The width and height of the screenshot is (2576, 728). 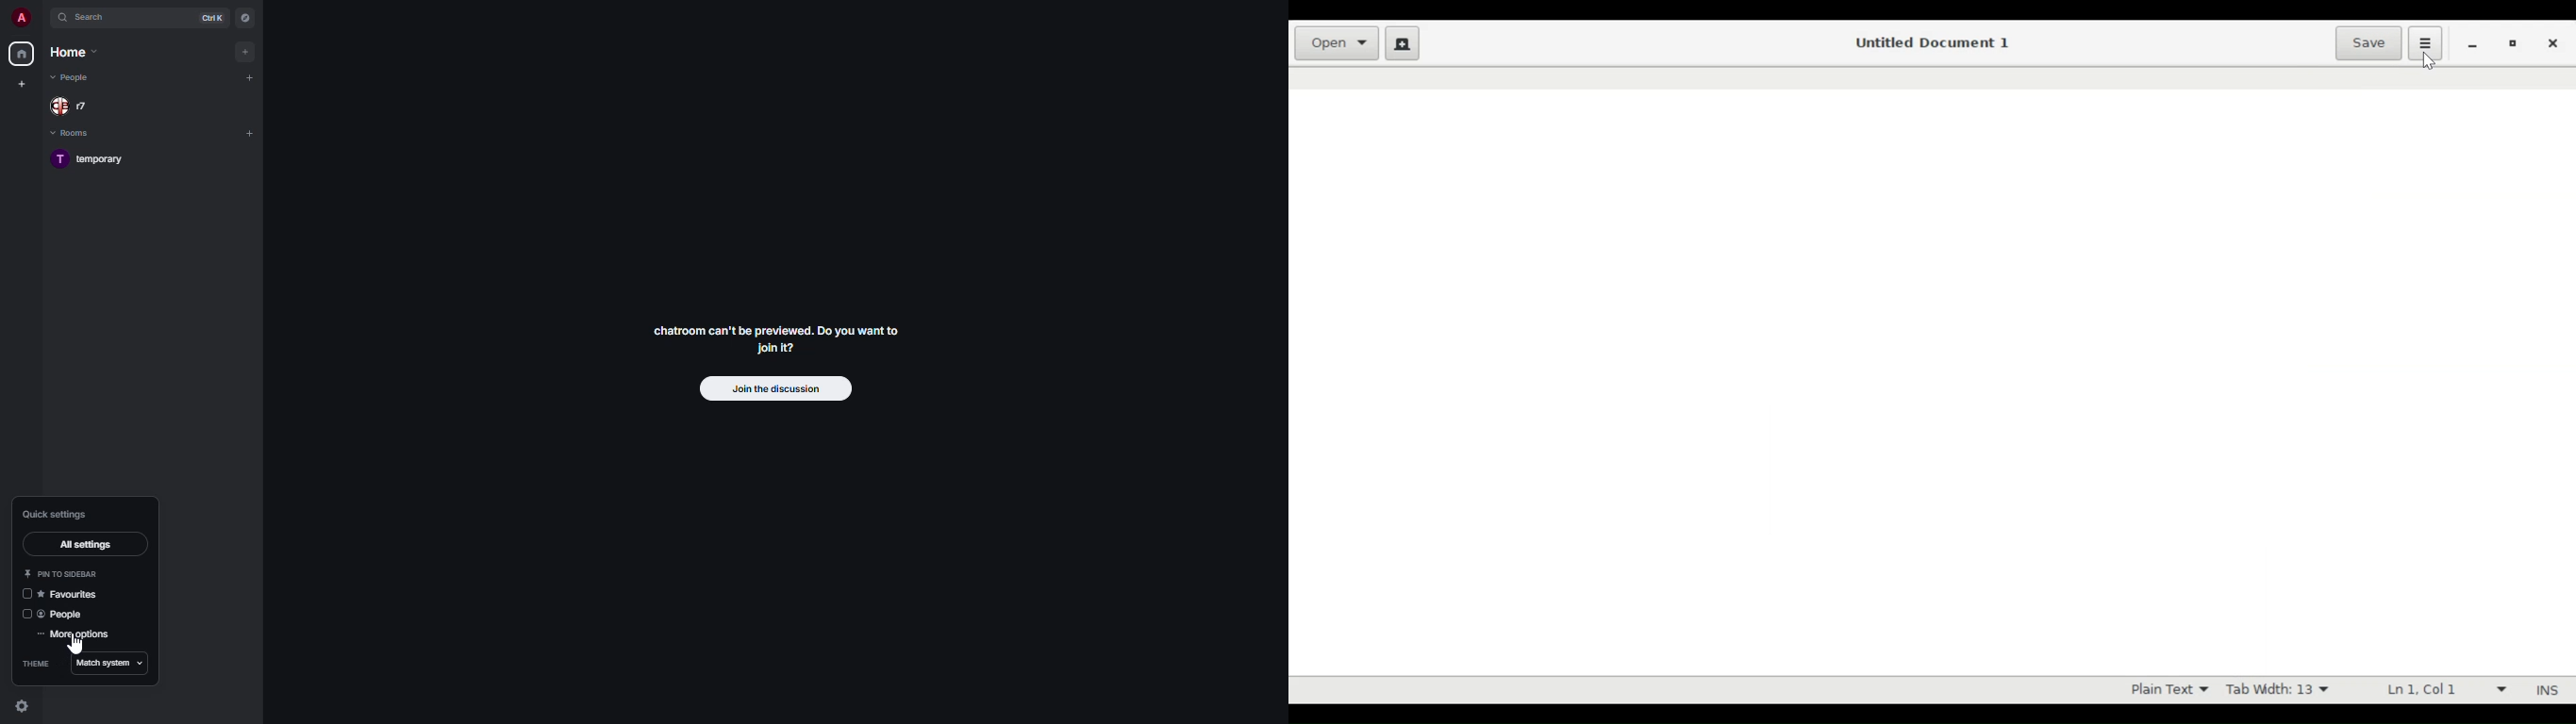 I want to click on home, so click(x=75, y=52).